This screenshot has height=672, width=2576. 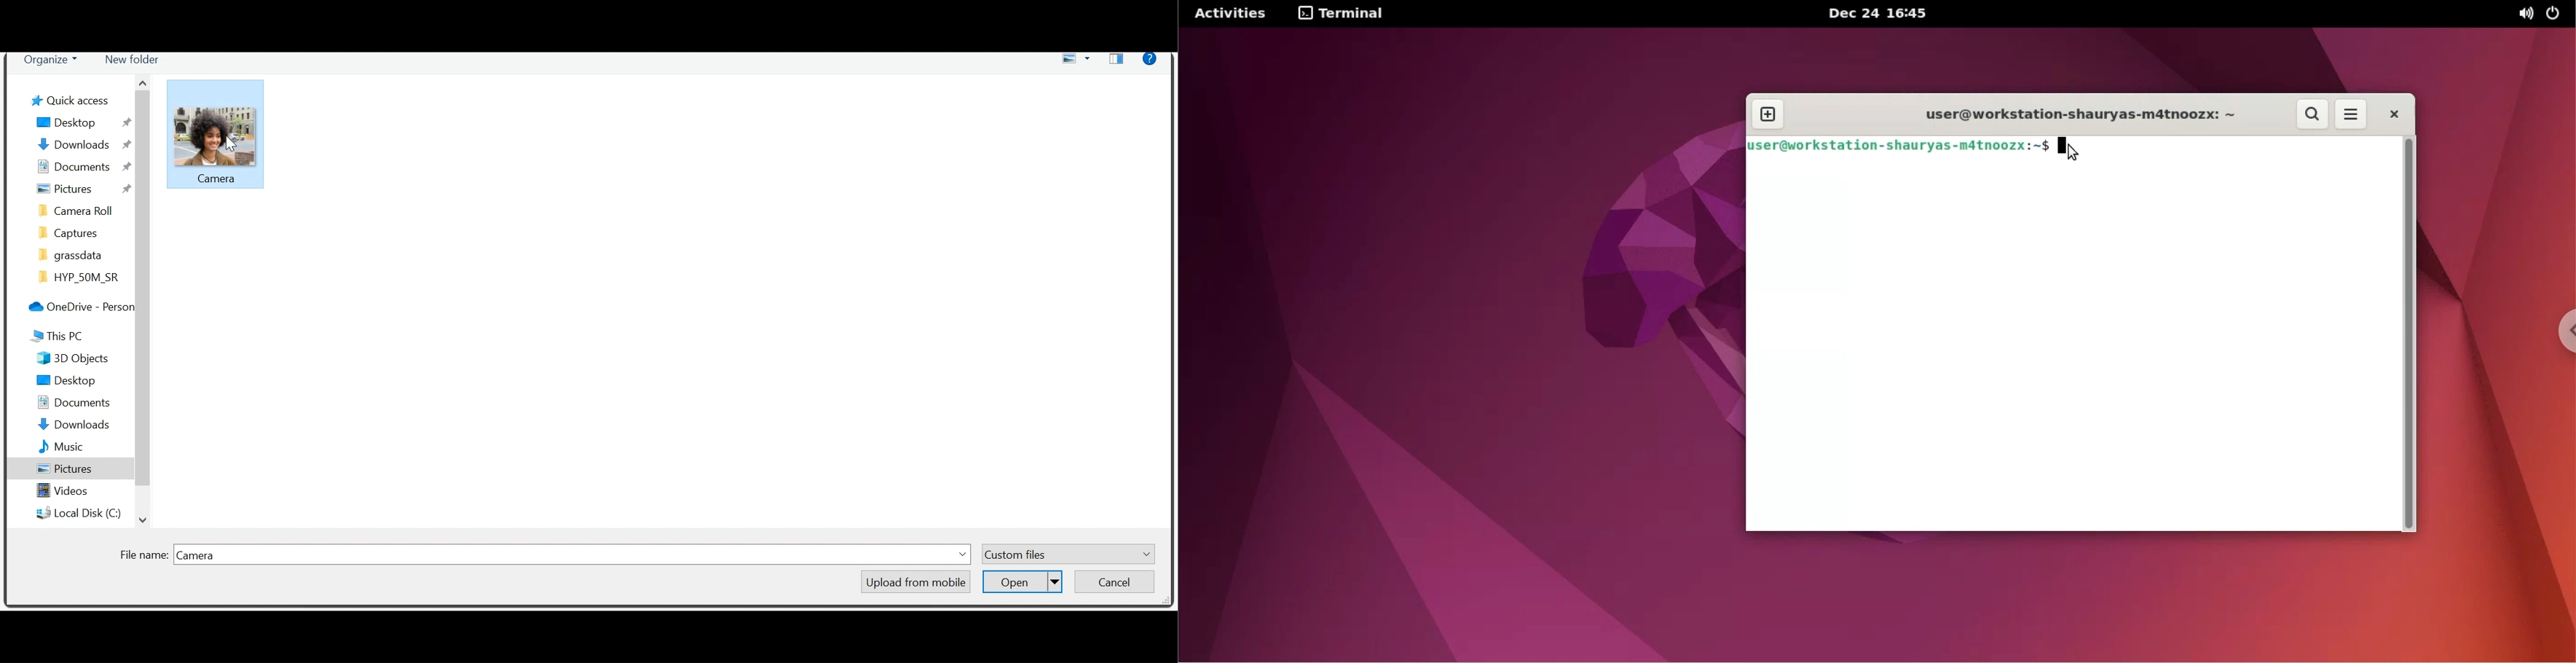 I want to click on Open, so click(x=1022, y=581).